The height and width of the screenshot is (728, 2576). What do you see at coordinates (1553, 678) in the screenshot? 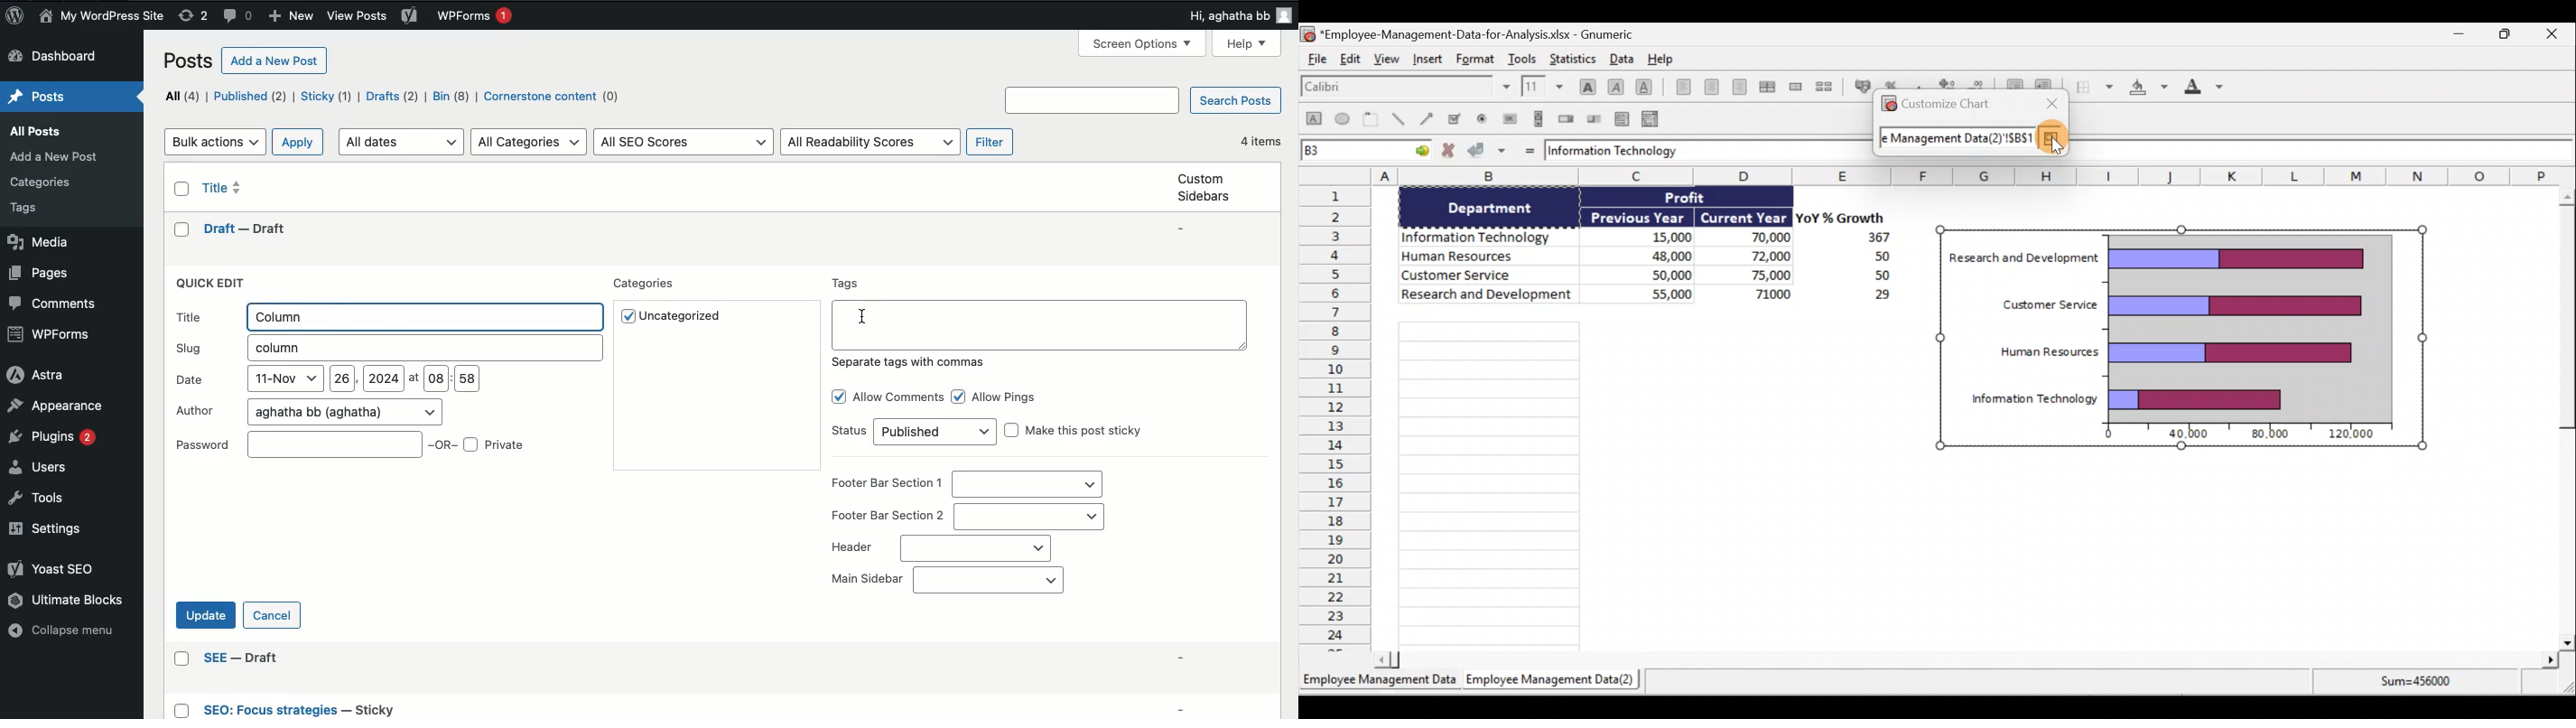
I see `Employee Management Data (2)` at bounding box center [1553, 678].